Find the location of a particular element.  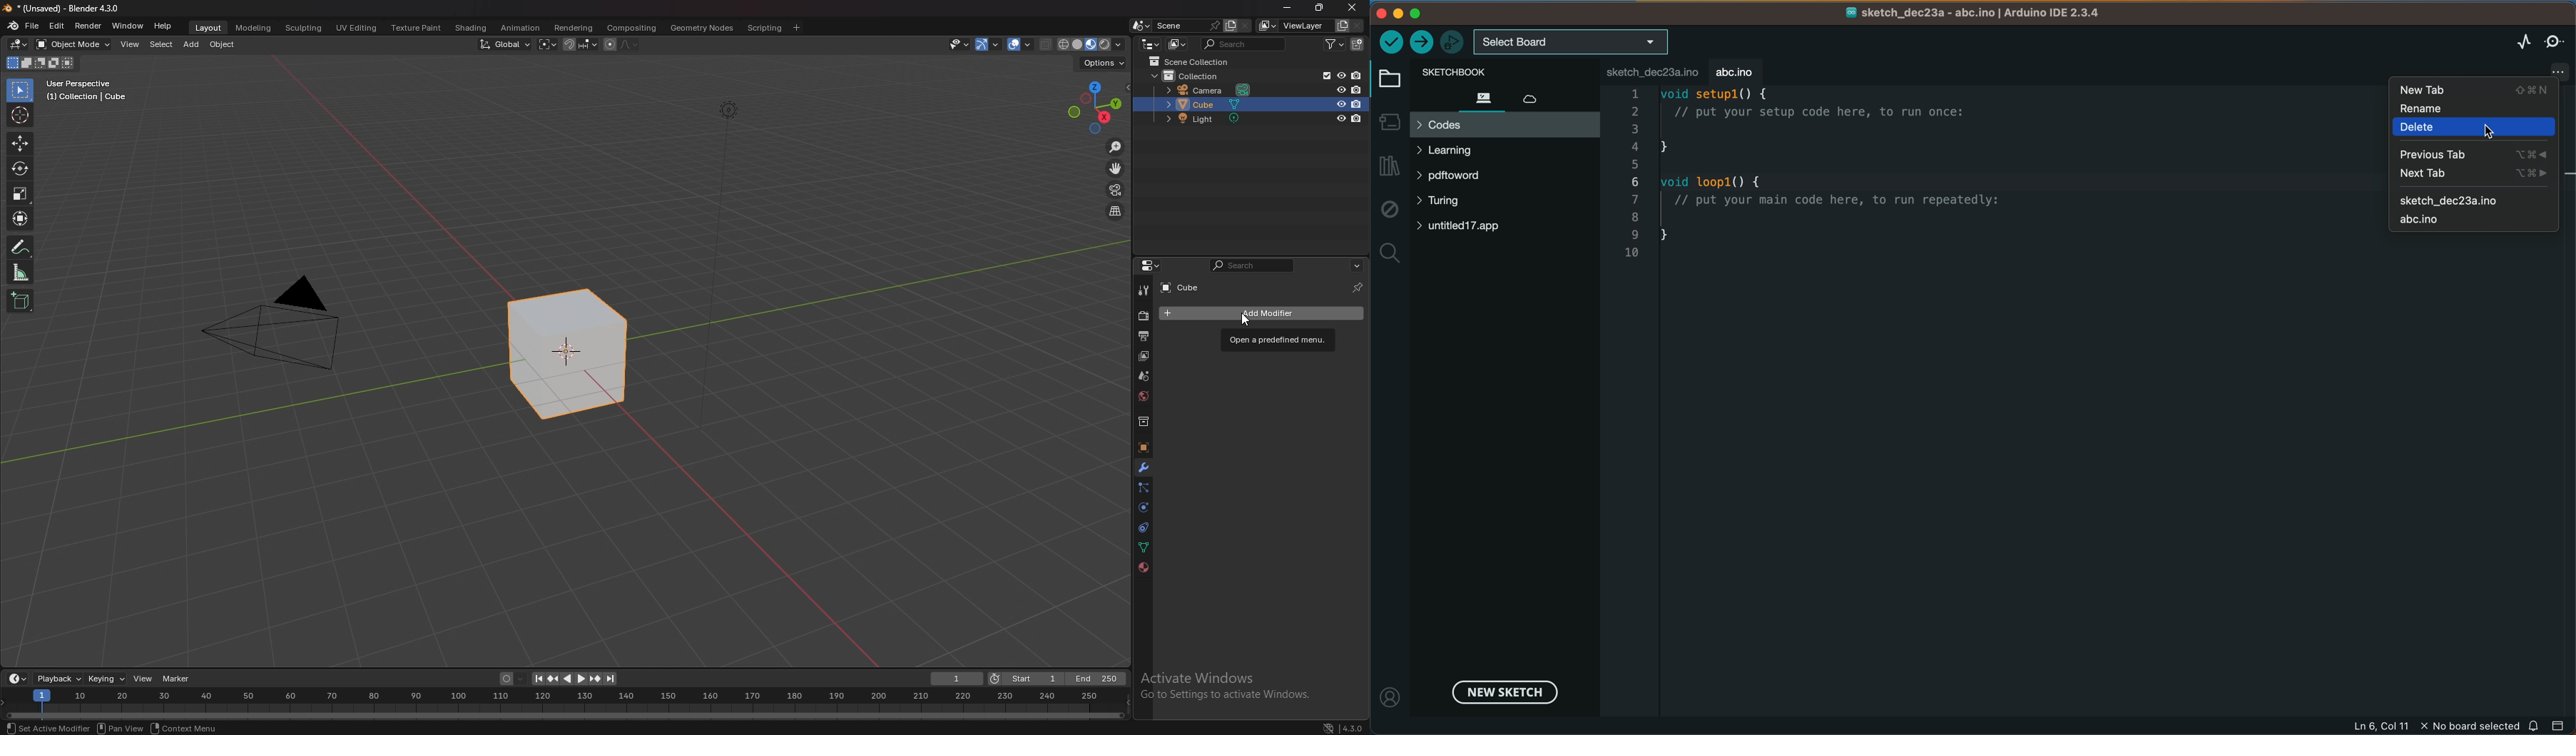

start is located at coordinates (1026, 679).